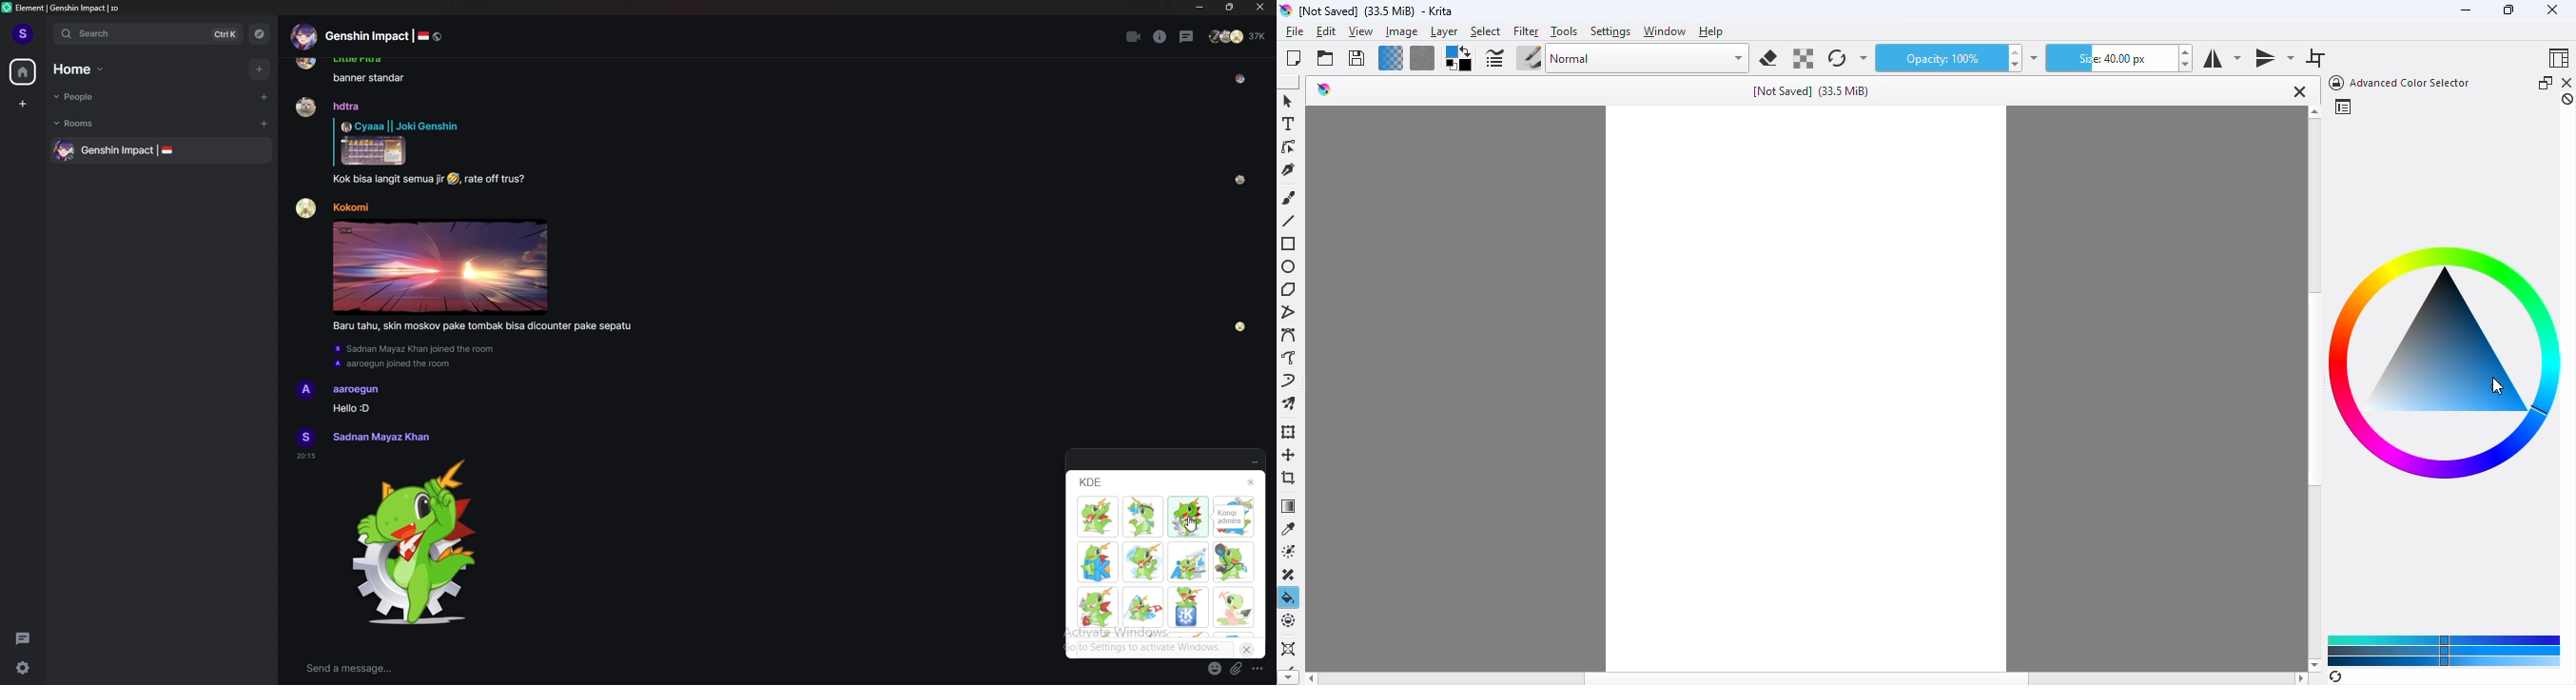 This screenshot has height=700, width=2576. What do you see at coordinates (2301, 678) in the screenshot?
I see `scroll right` at bounding box center [2301, 678].